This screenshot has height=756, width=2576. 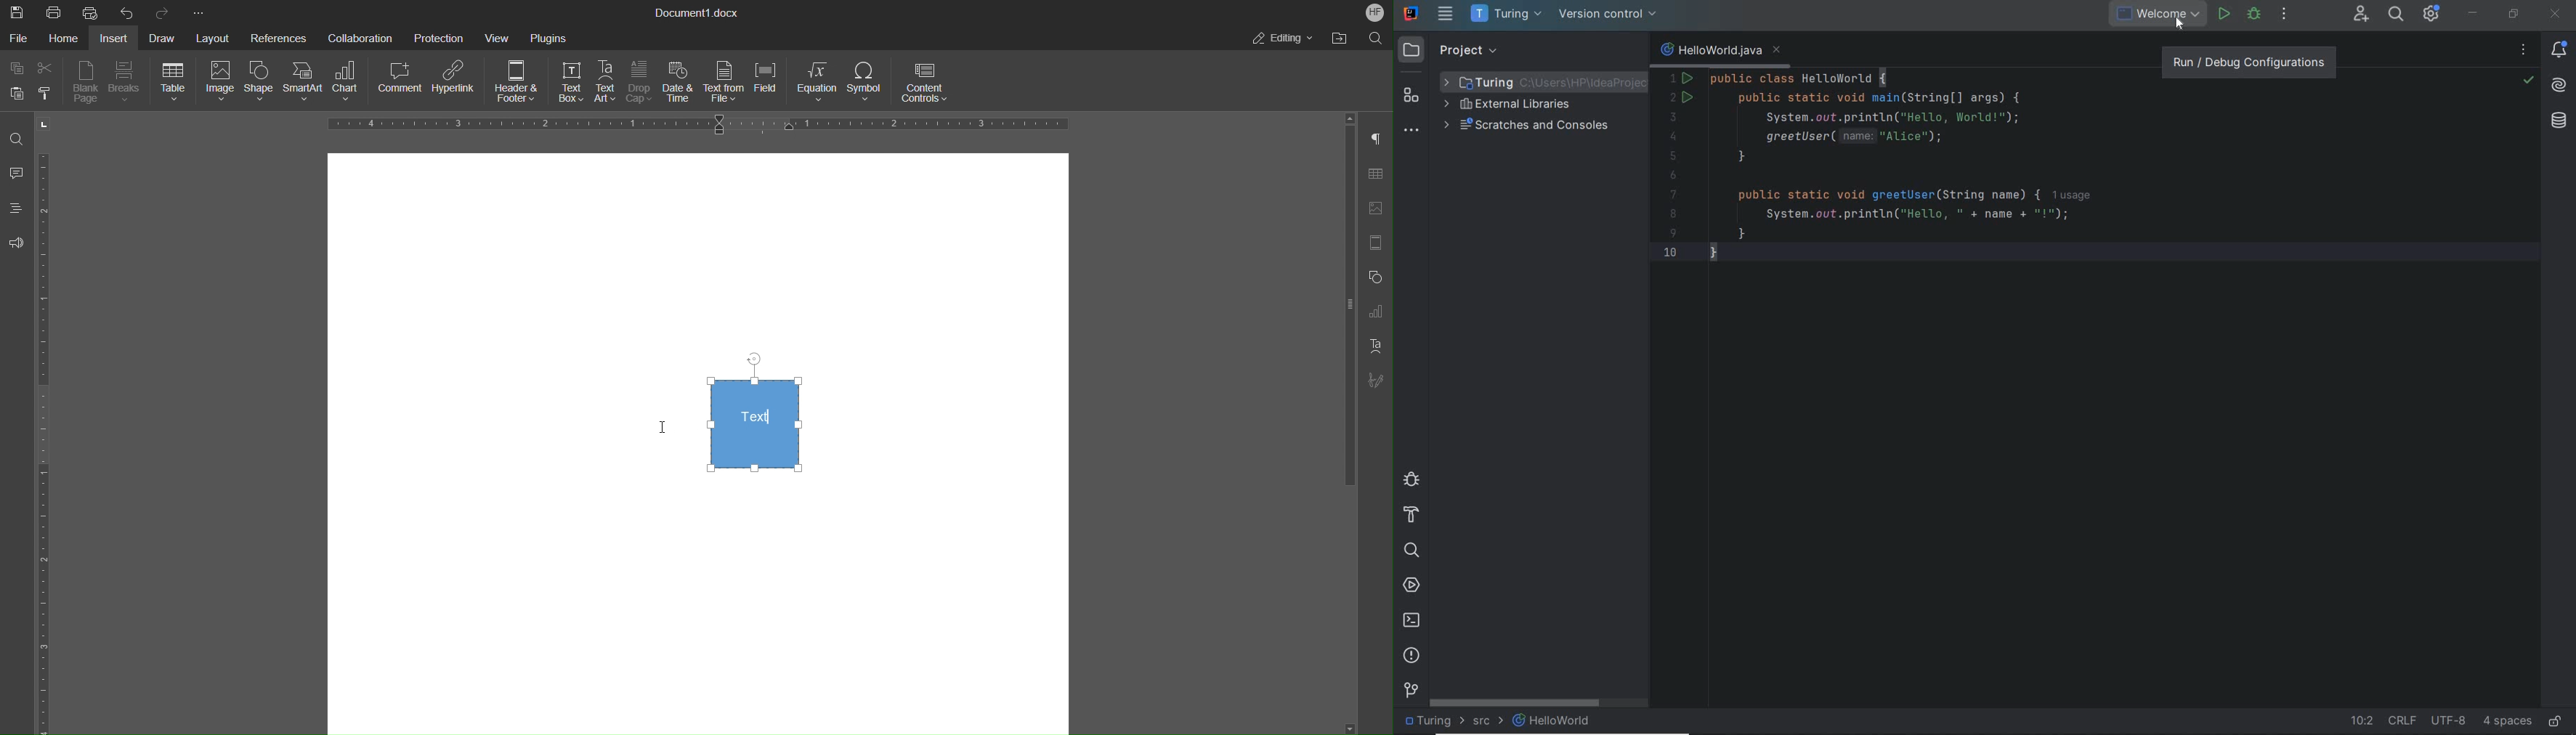 I want to click on Text from File, so click(x=725, y=83).